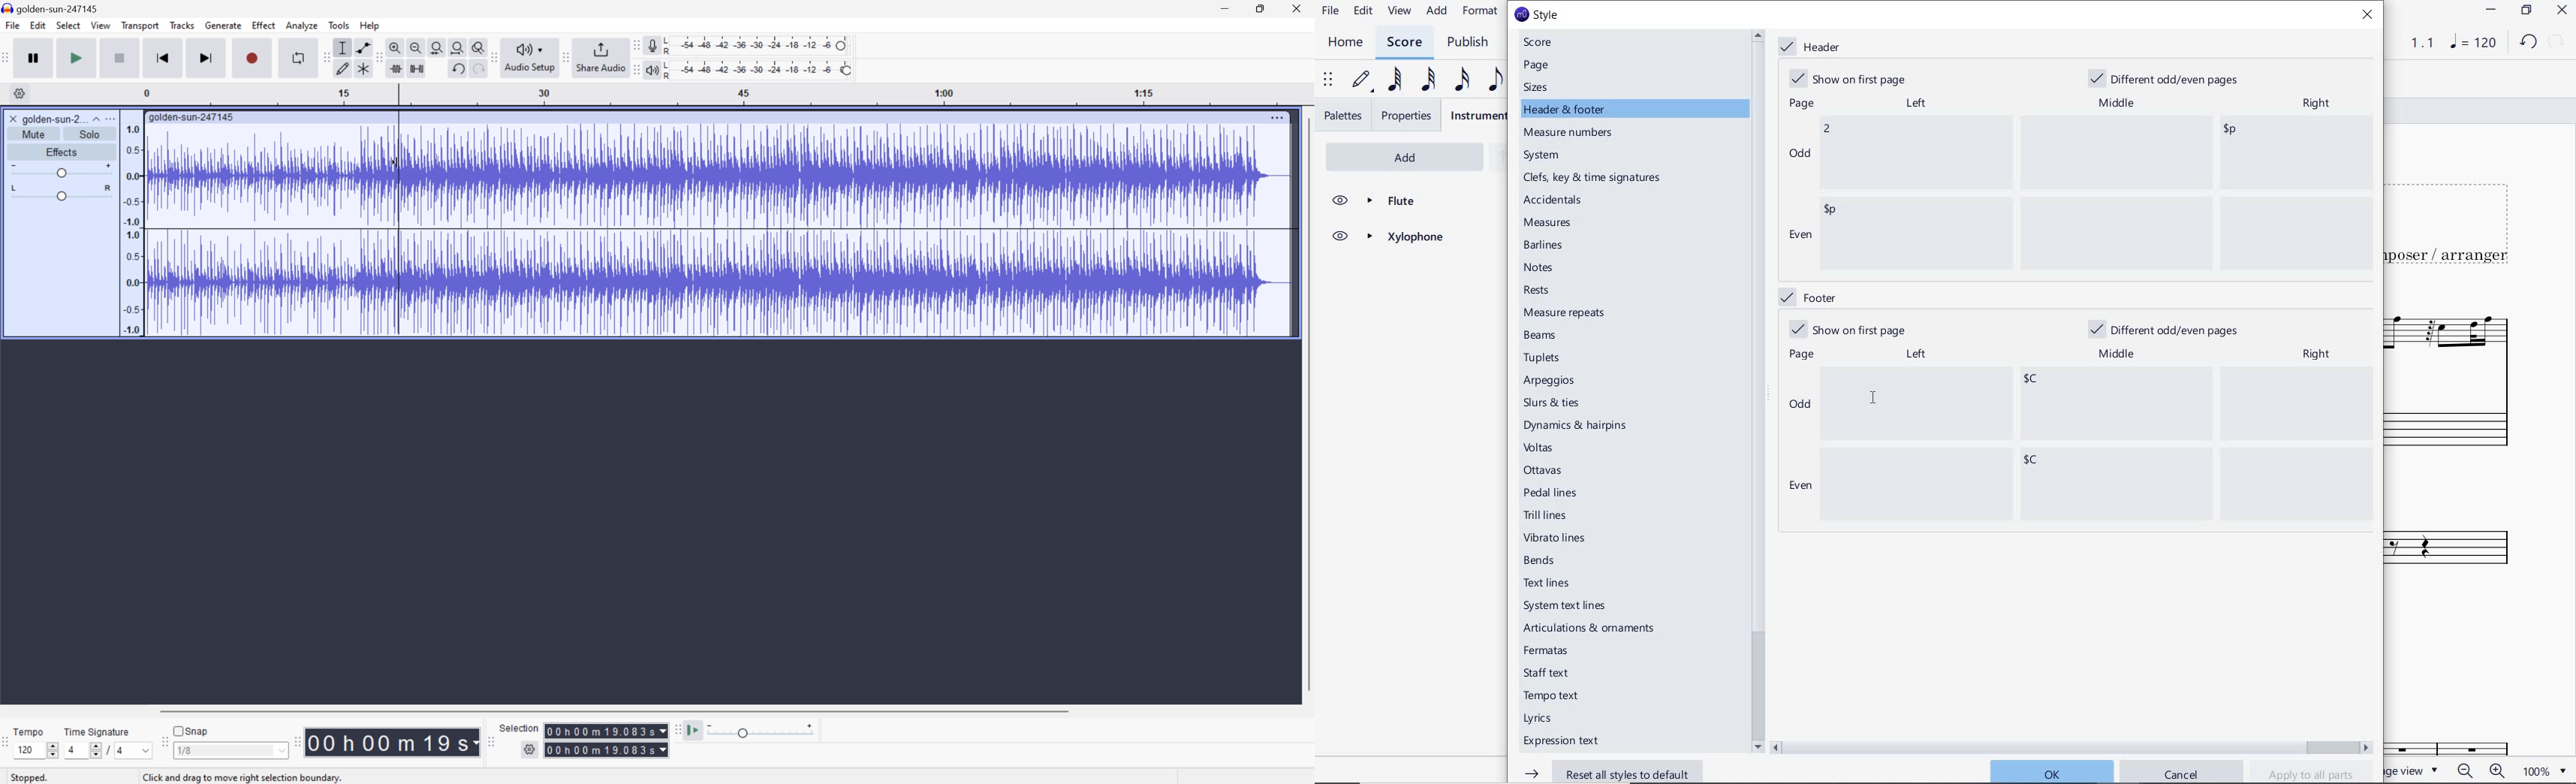 Image resolution: width=2576 pixels, height=784 pixels. What do you see at coordinates (1385, 155) in the screenshot?
I see `ADD` at bounding box center [1385, 155].